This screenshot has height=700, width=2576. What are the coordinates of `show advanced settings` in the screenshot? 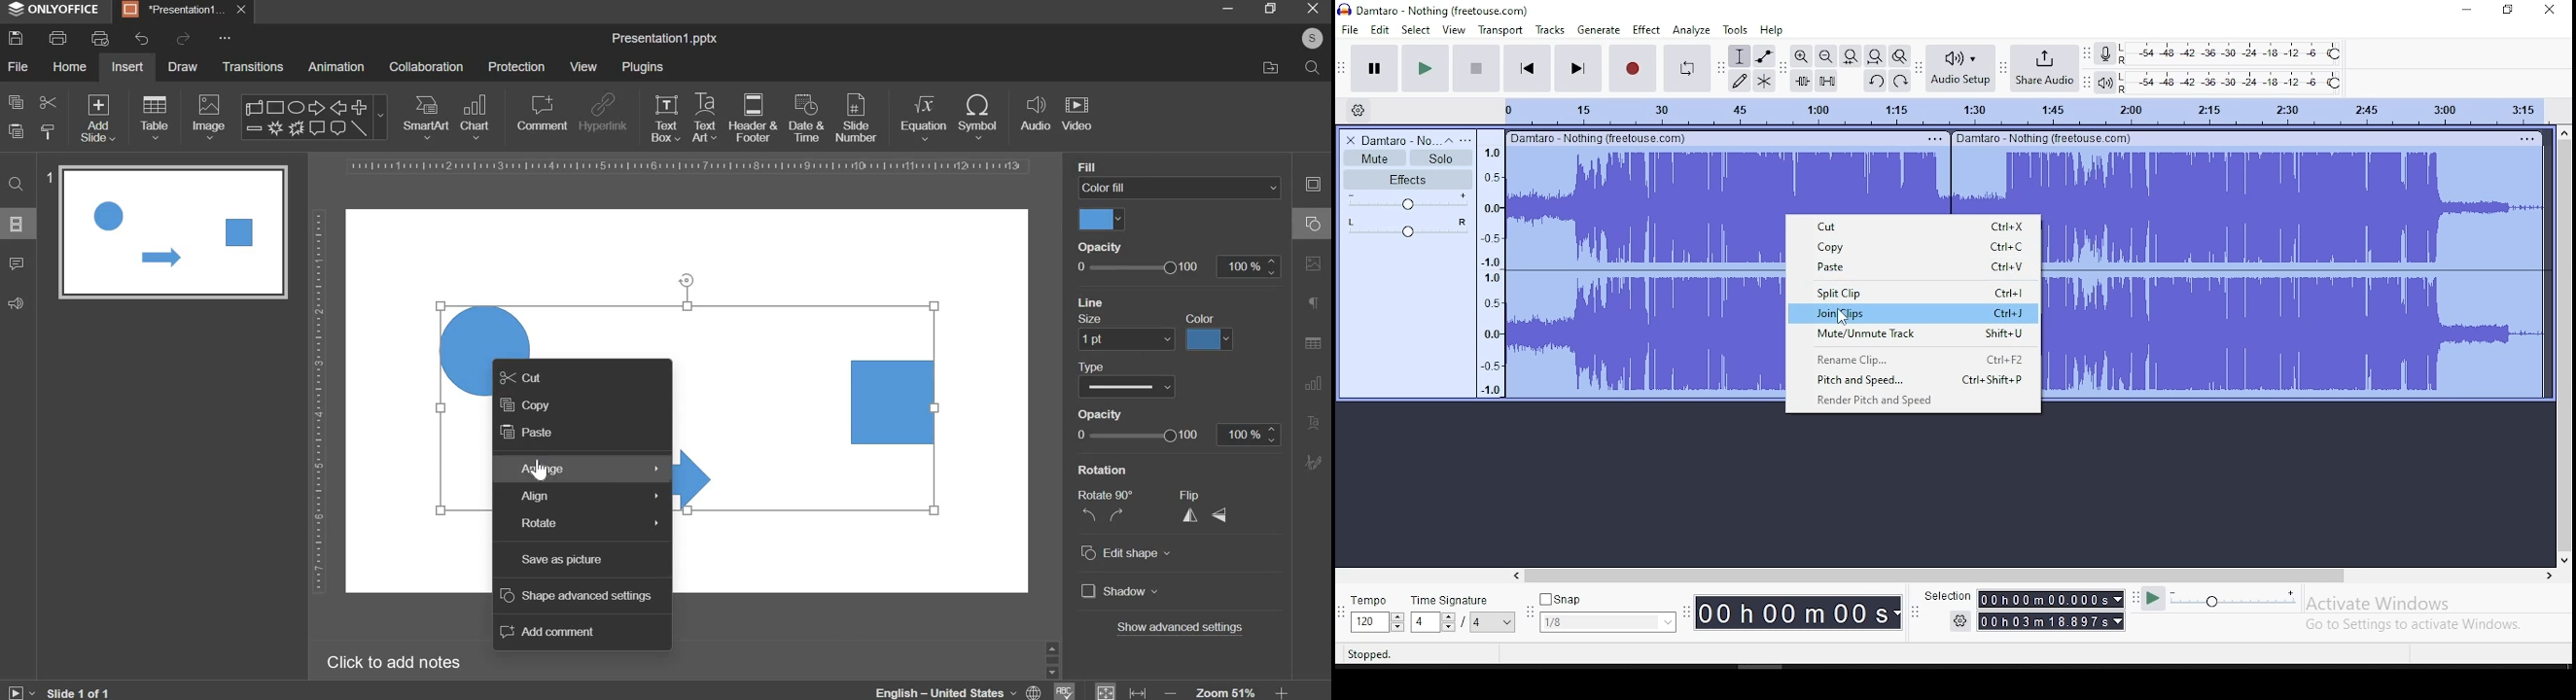 It's located at (1183, 629).